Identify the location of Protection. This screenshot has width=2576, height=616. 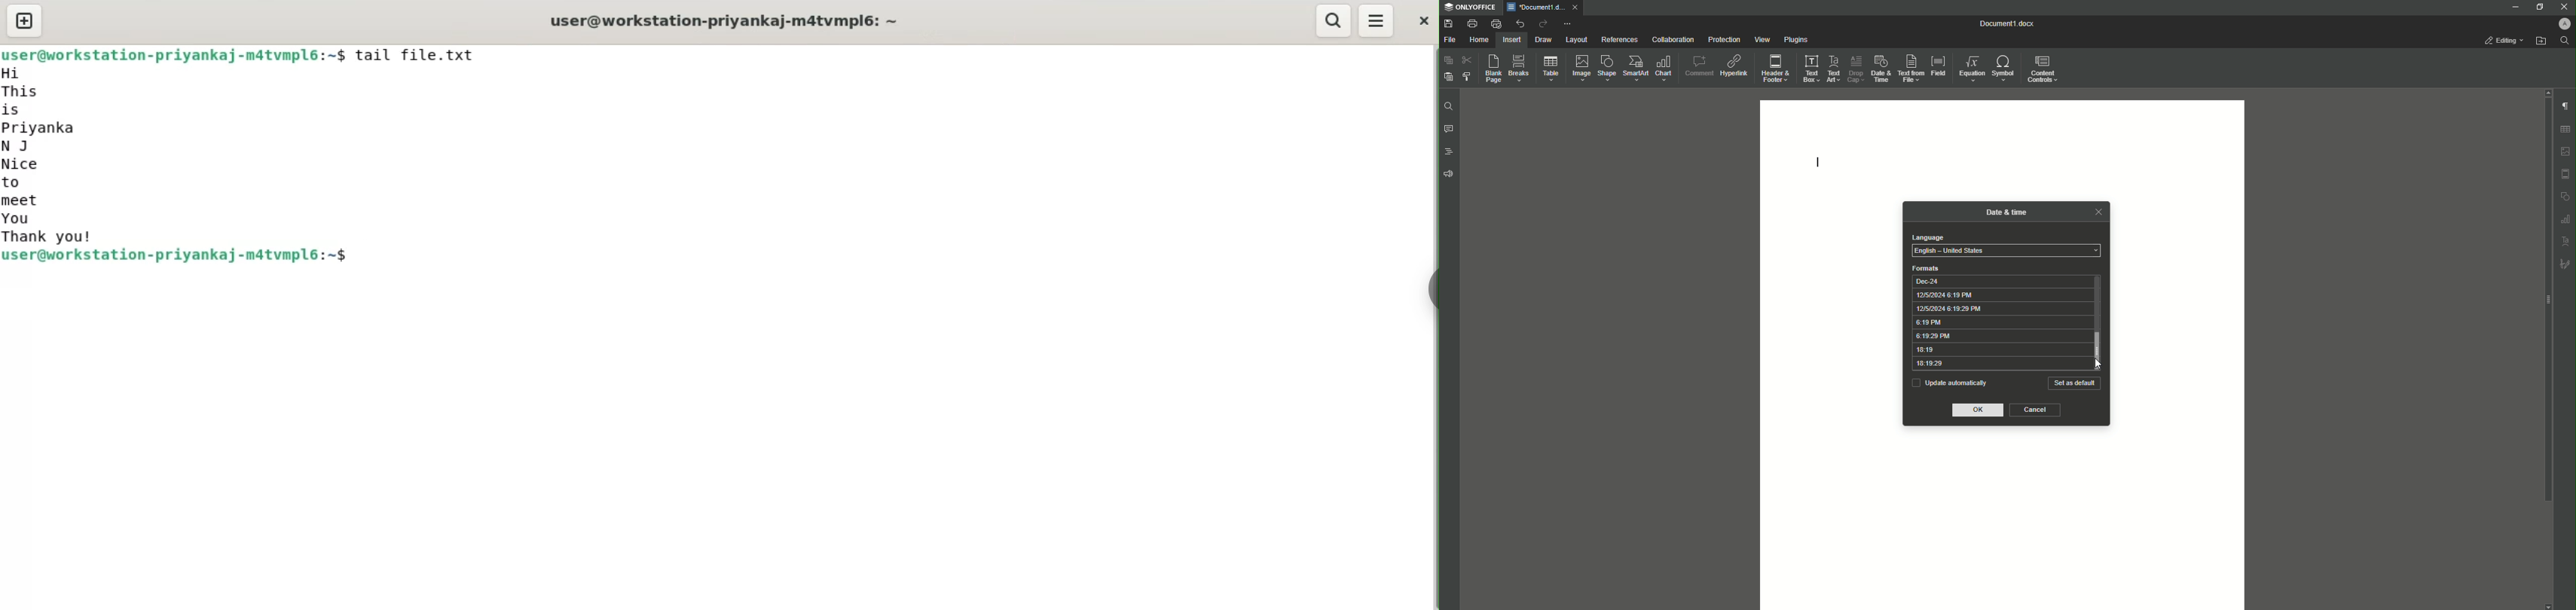
(1722, 39).